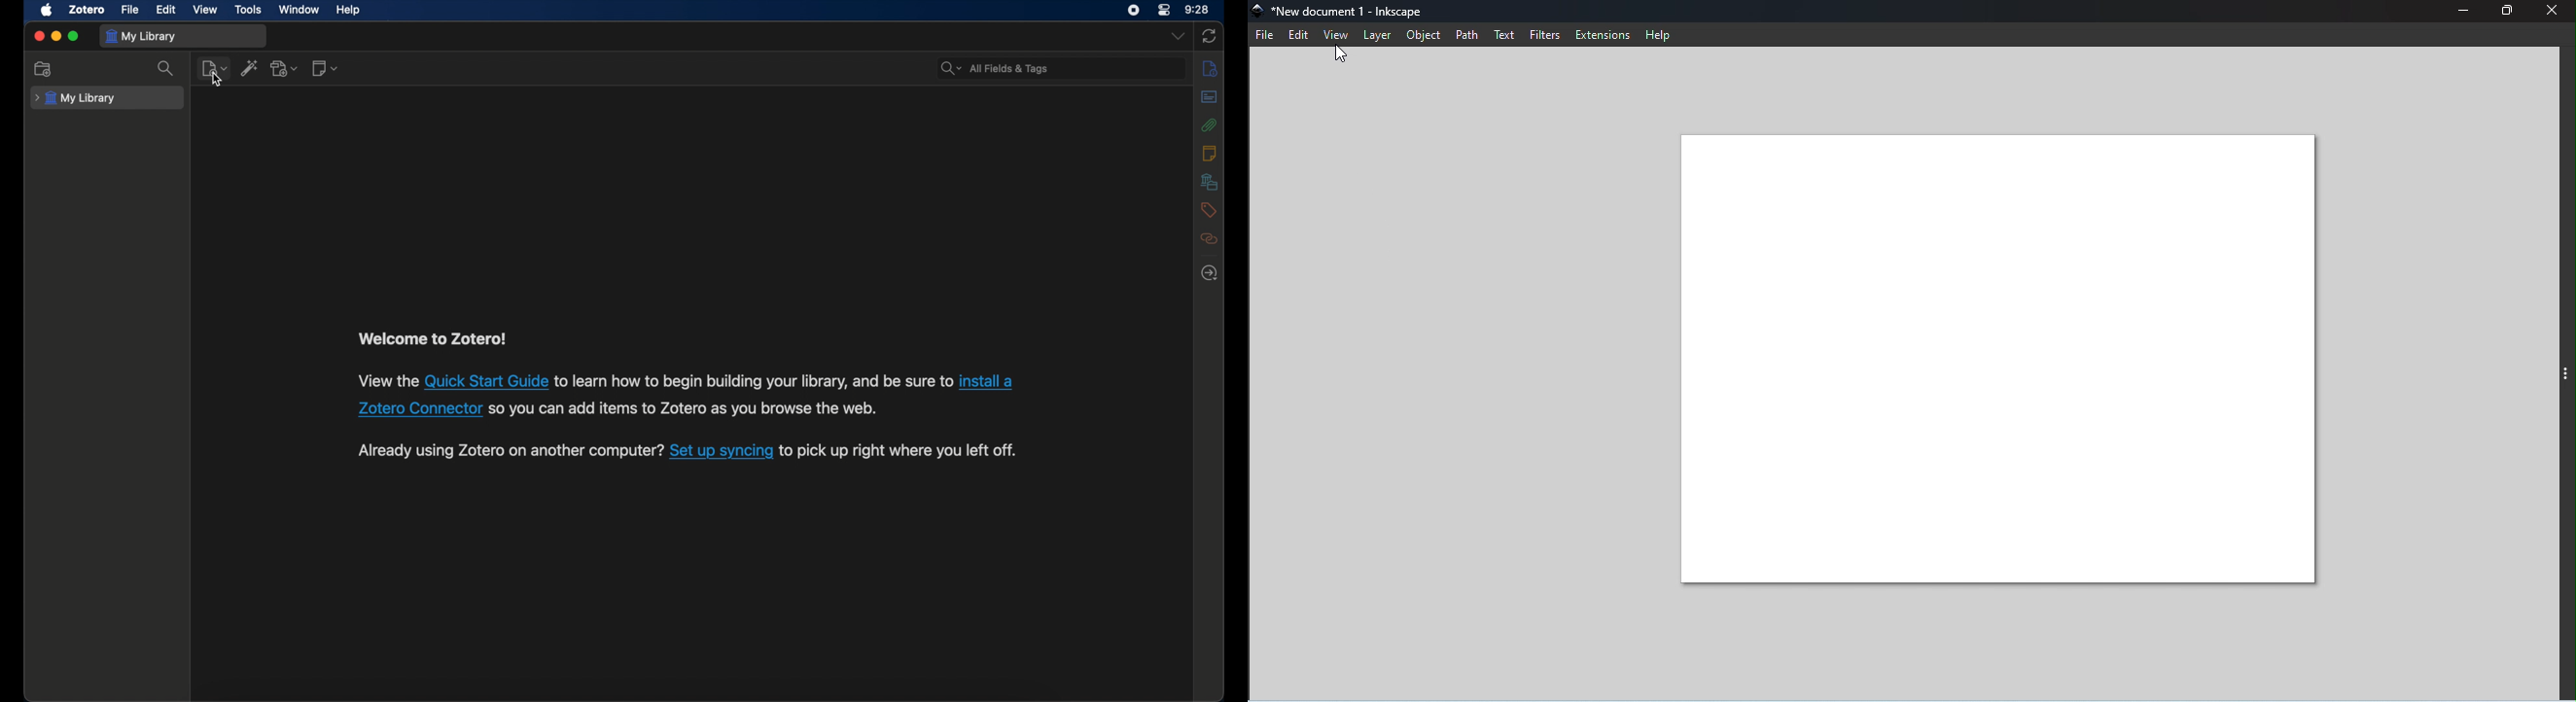  What do you see at coordinates (1209, 210) in the screenshot?
I see `tags` at bounding box center [1209, 210].